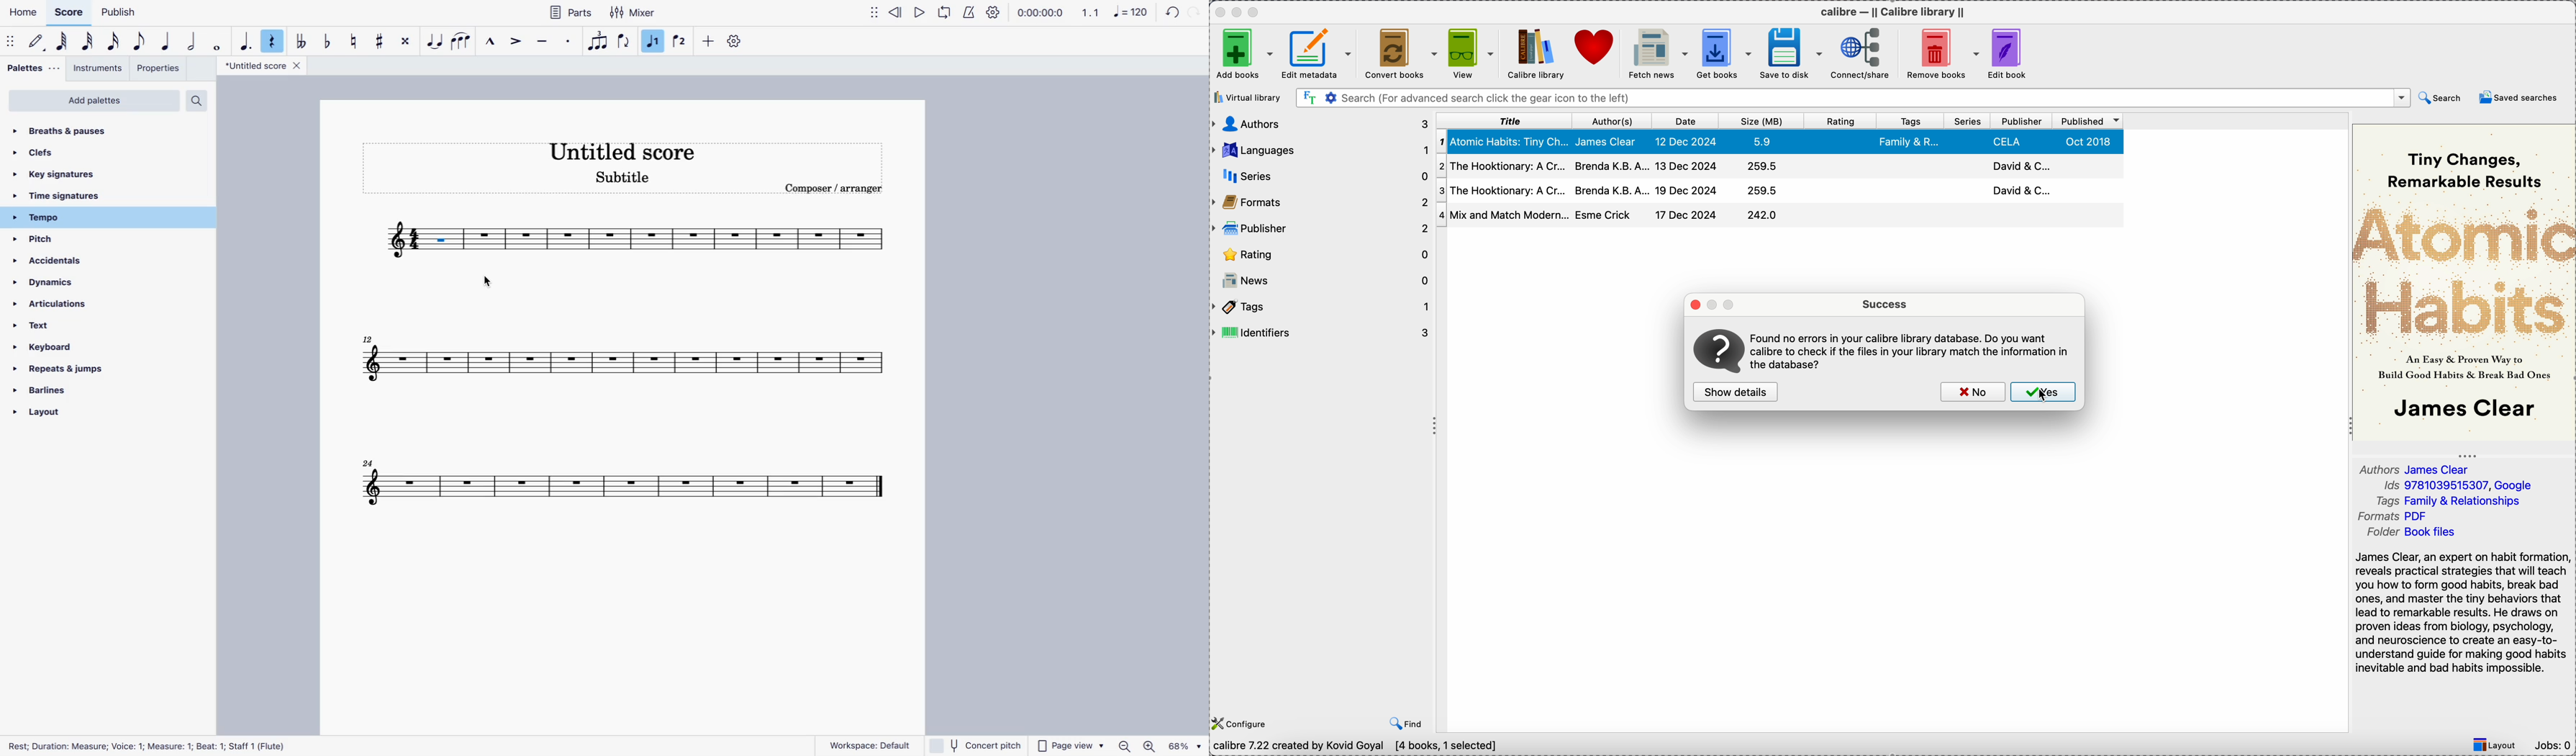 The width and height of the screenshot is (2576, 756). Describe the element at coordinates (1595, 51) in the screenshot. I see `donate` at that location.